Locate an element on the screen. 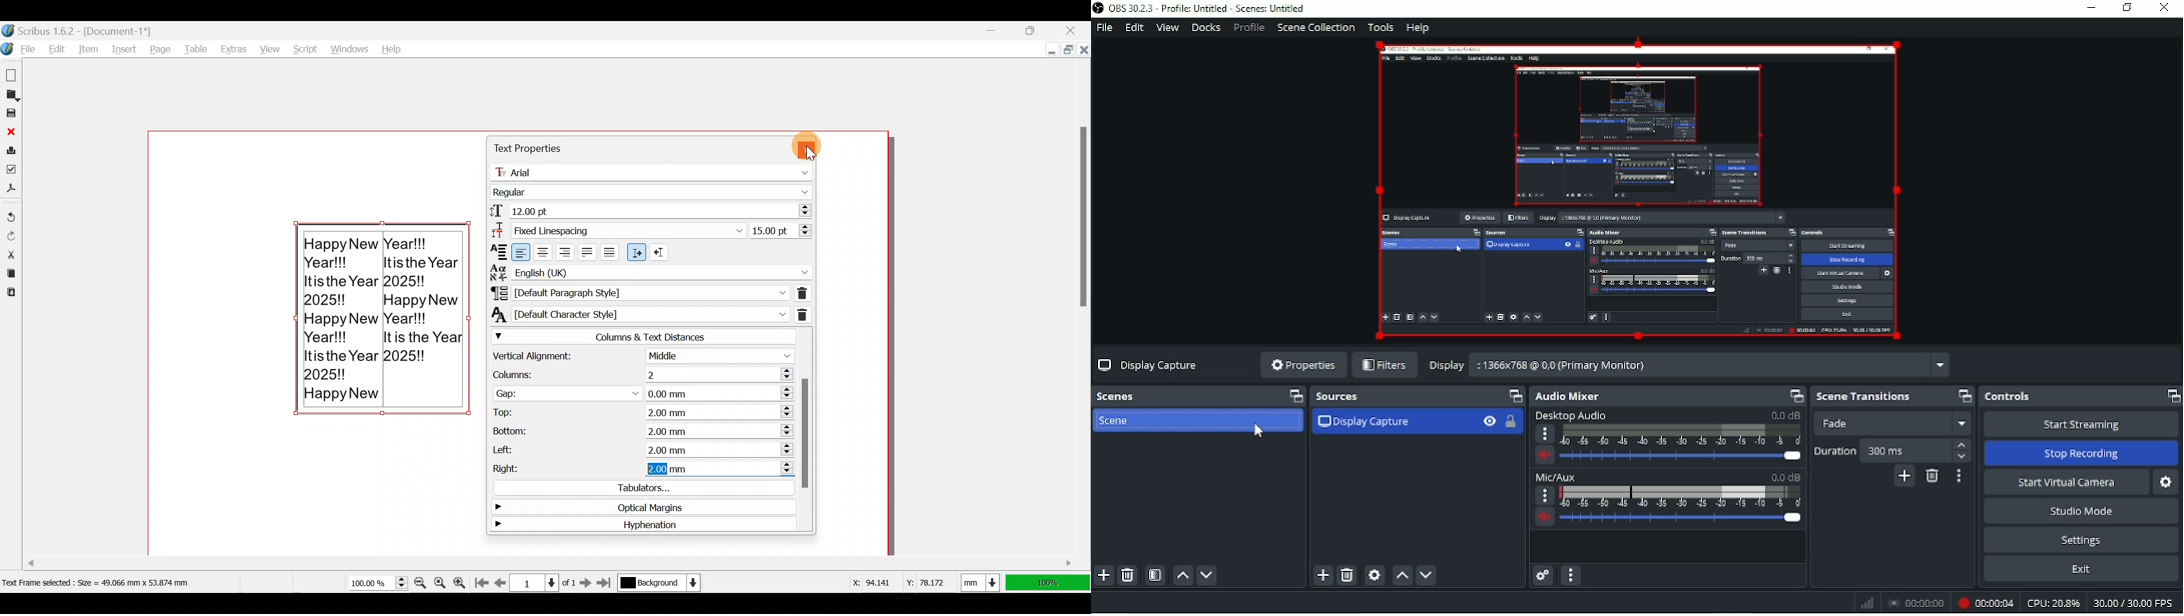 Image resolution: width=2184 pixels, height=616 pixels. 30.00/30.00 FPS is located at coordinates (2136, 604).